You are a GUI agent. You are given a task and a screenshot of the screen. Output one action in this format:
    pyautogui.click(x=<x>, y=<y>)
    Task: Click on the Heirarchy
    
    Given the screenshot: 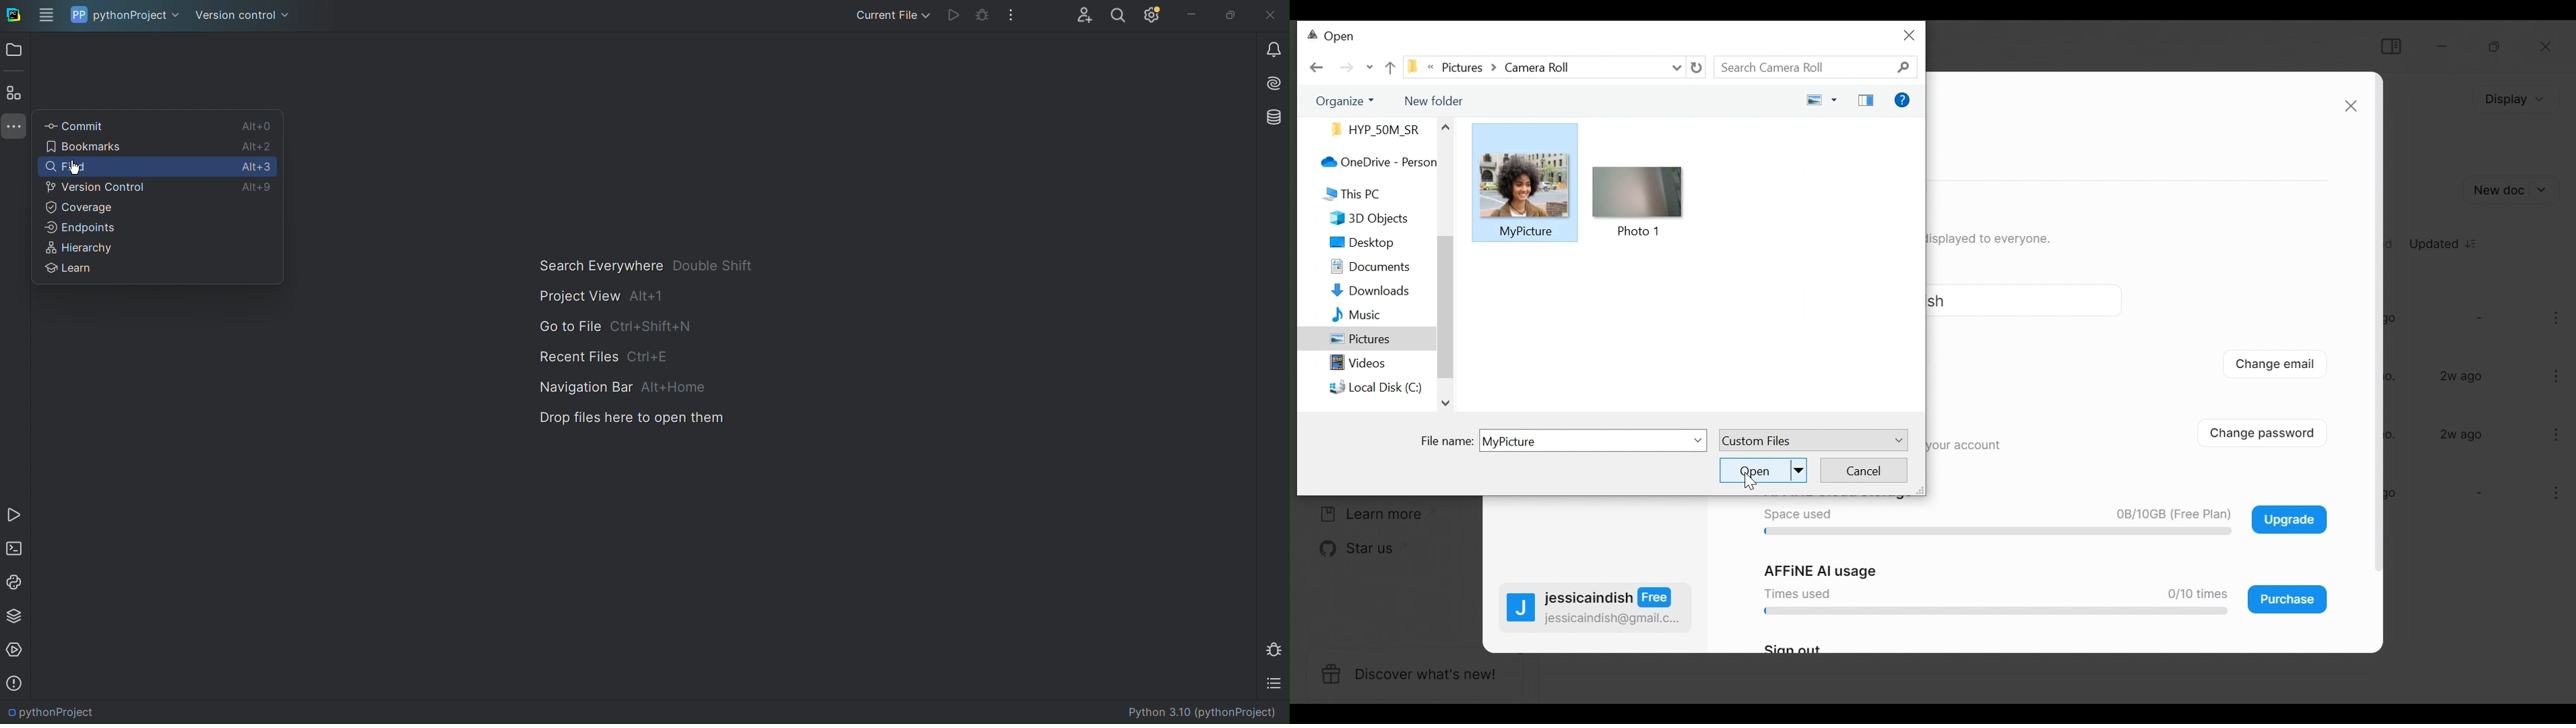 What is the action you would take?
    pyautogui.click(x=77, y=245)
    